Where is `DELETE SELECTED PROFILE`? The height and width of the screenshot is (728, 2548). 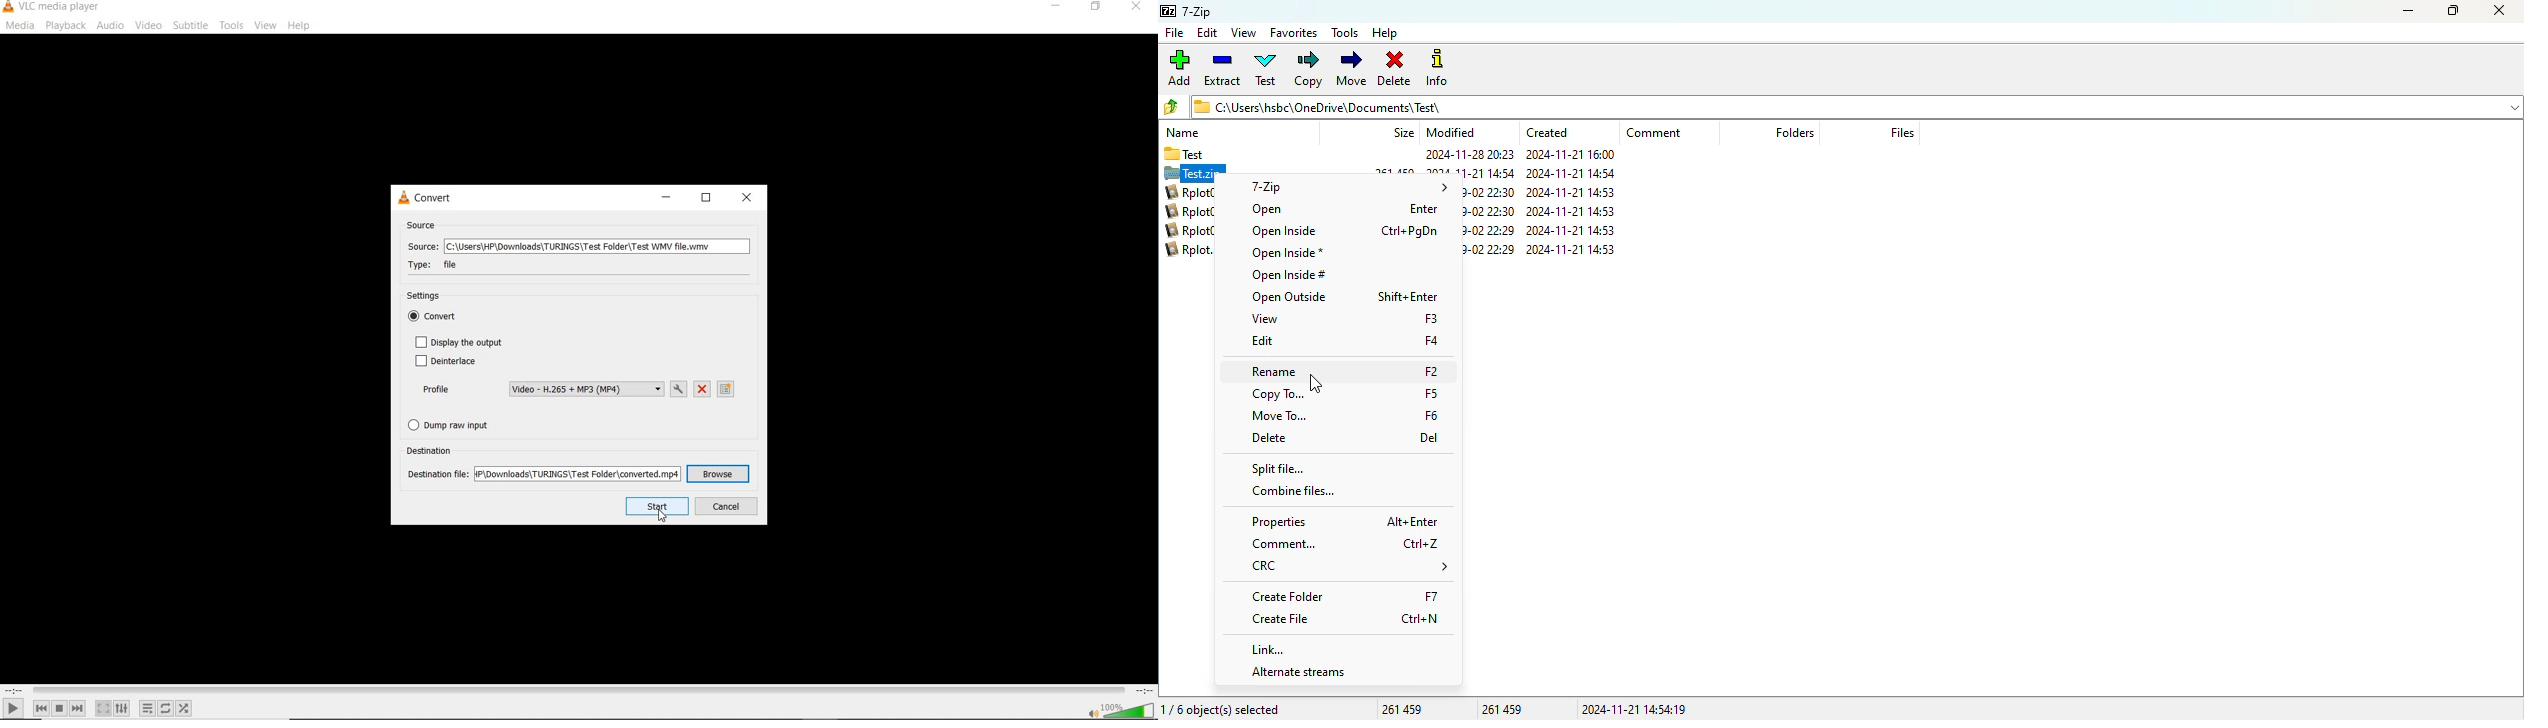
DELETE SELECTED PROFILE is located at coordinates (703, 390).